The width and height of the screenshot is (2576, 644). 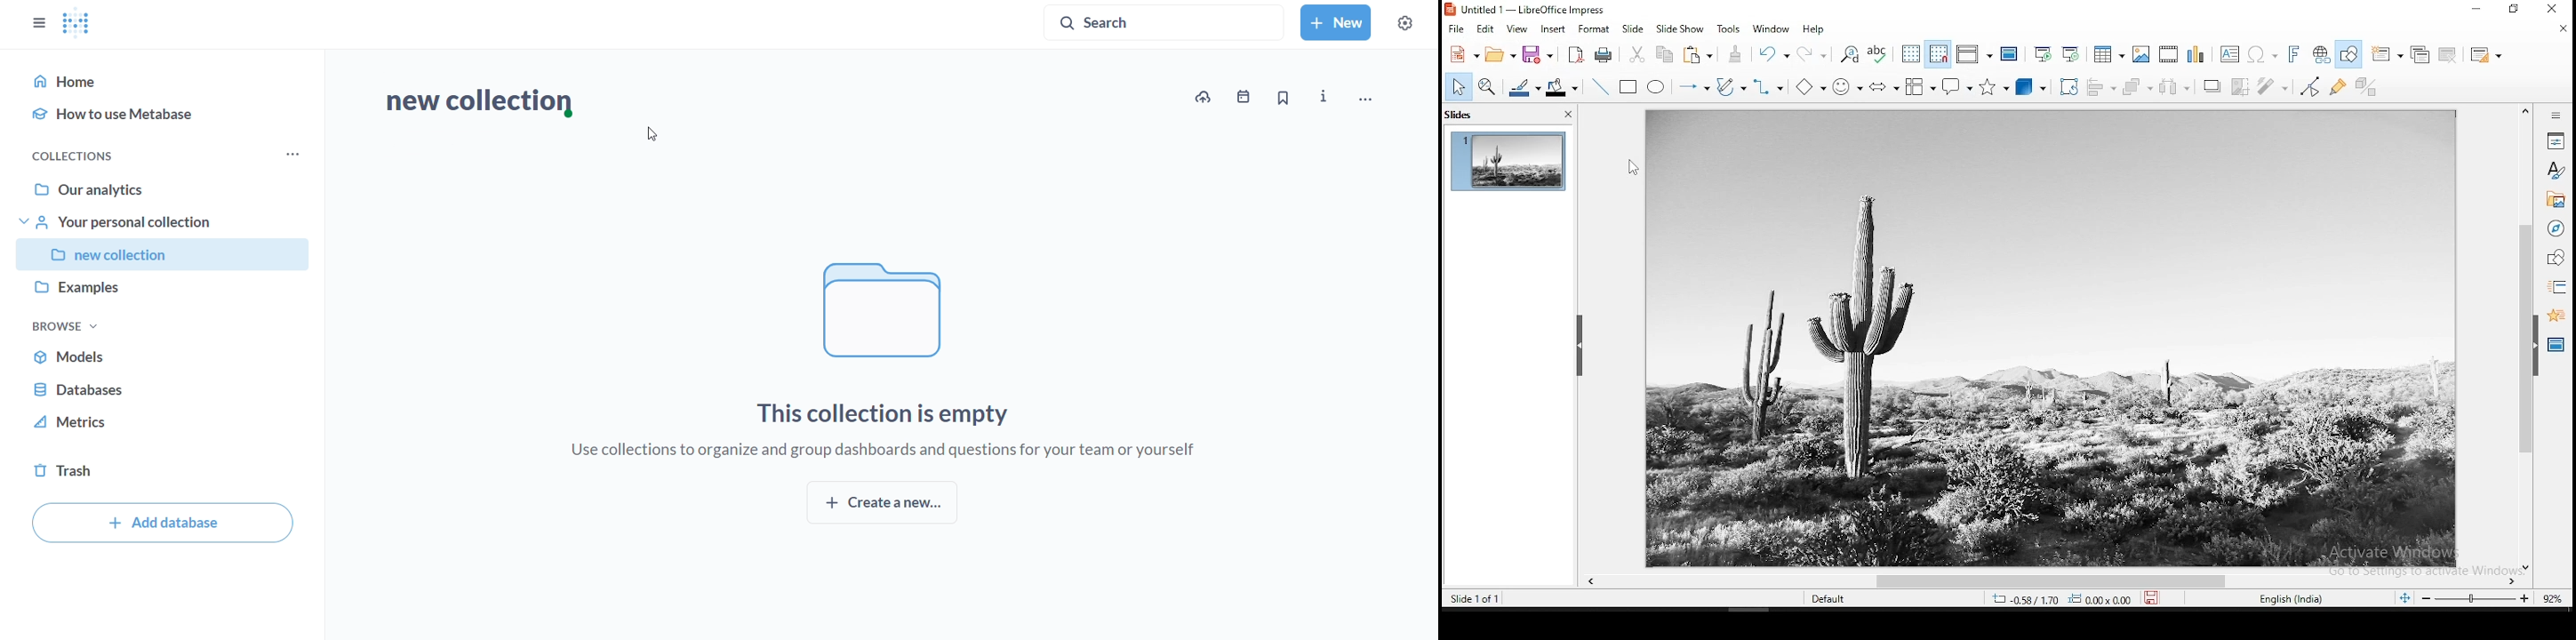 What do you see at coordinates (1769, 85) in the screenshot?
I see `connectors` at bounding box center [1769, 85].